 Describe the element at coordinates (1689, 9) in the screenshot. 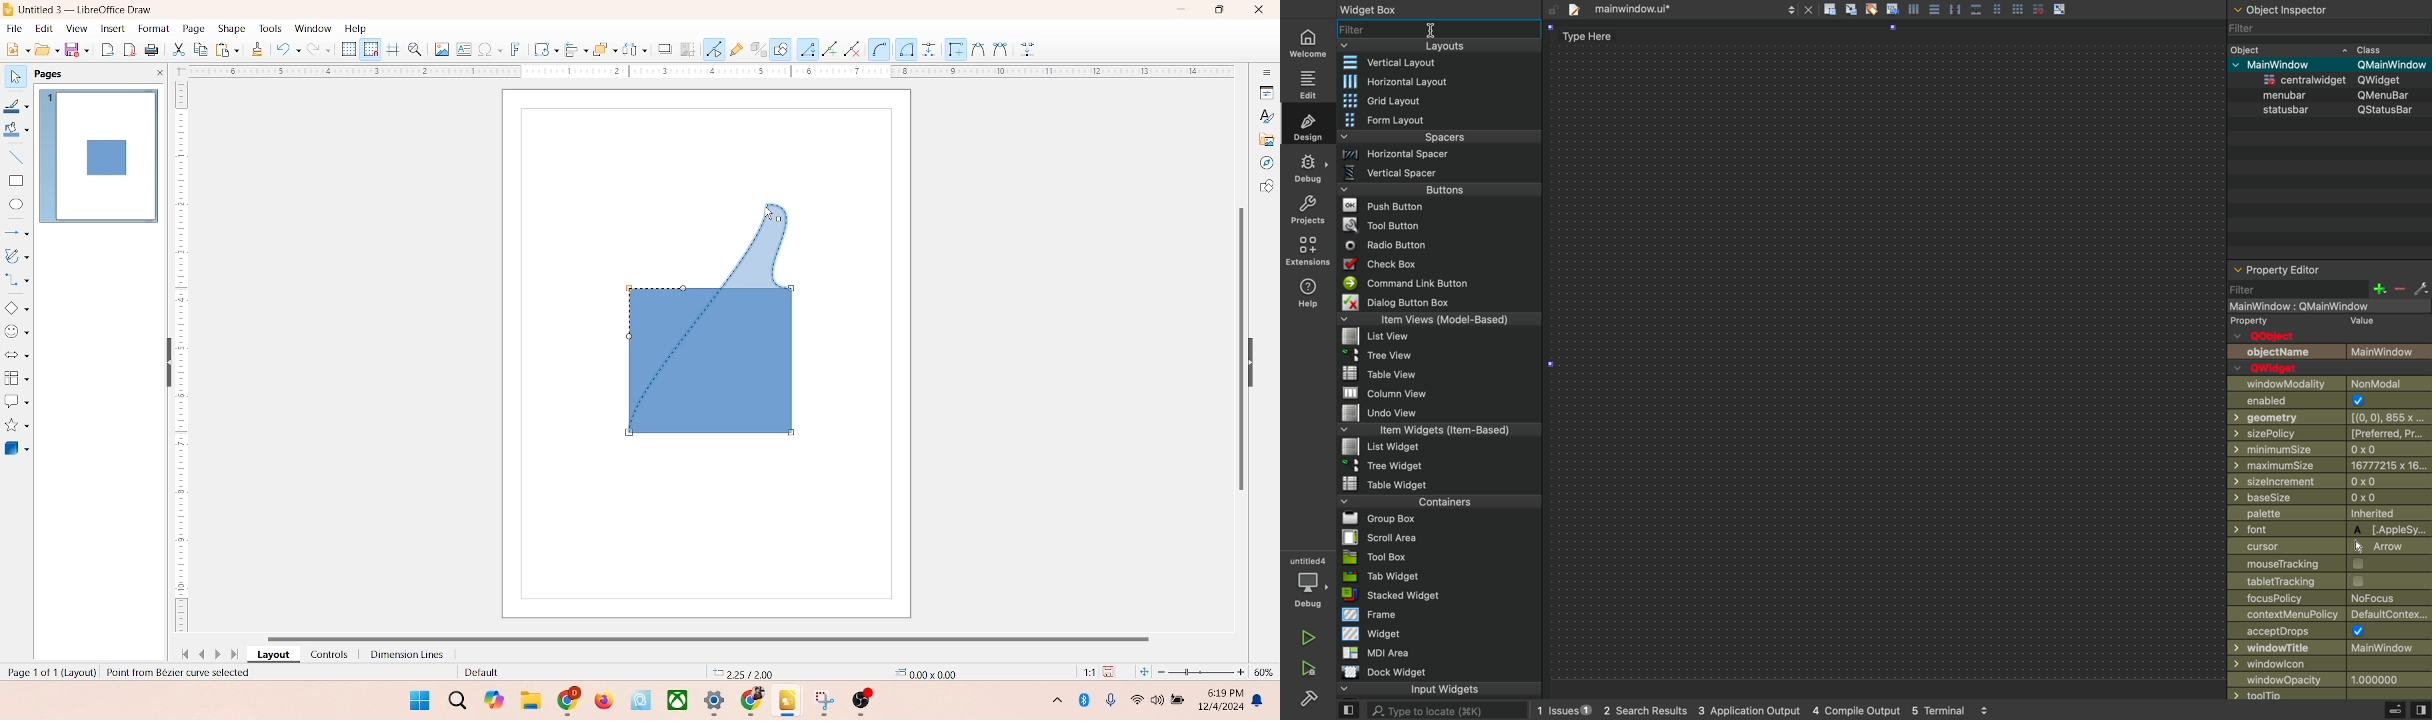

I see `file` at that location.